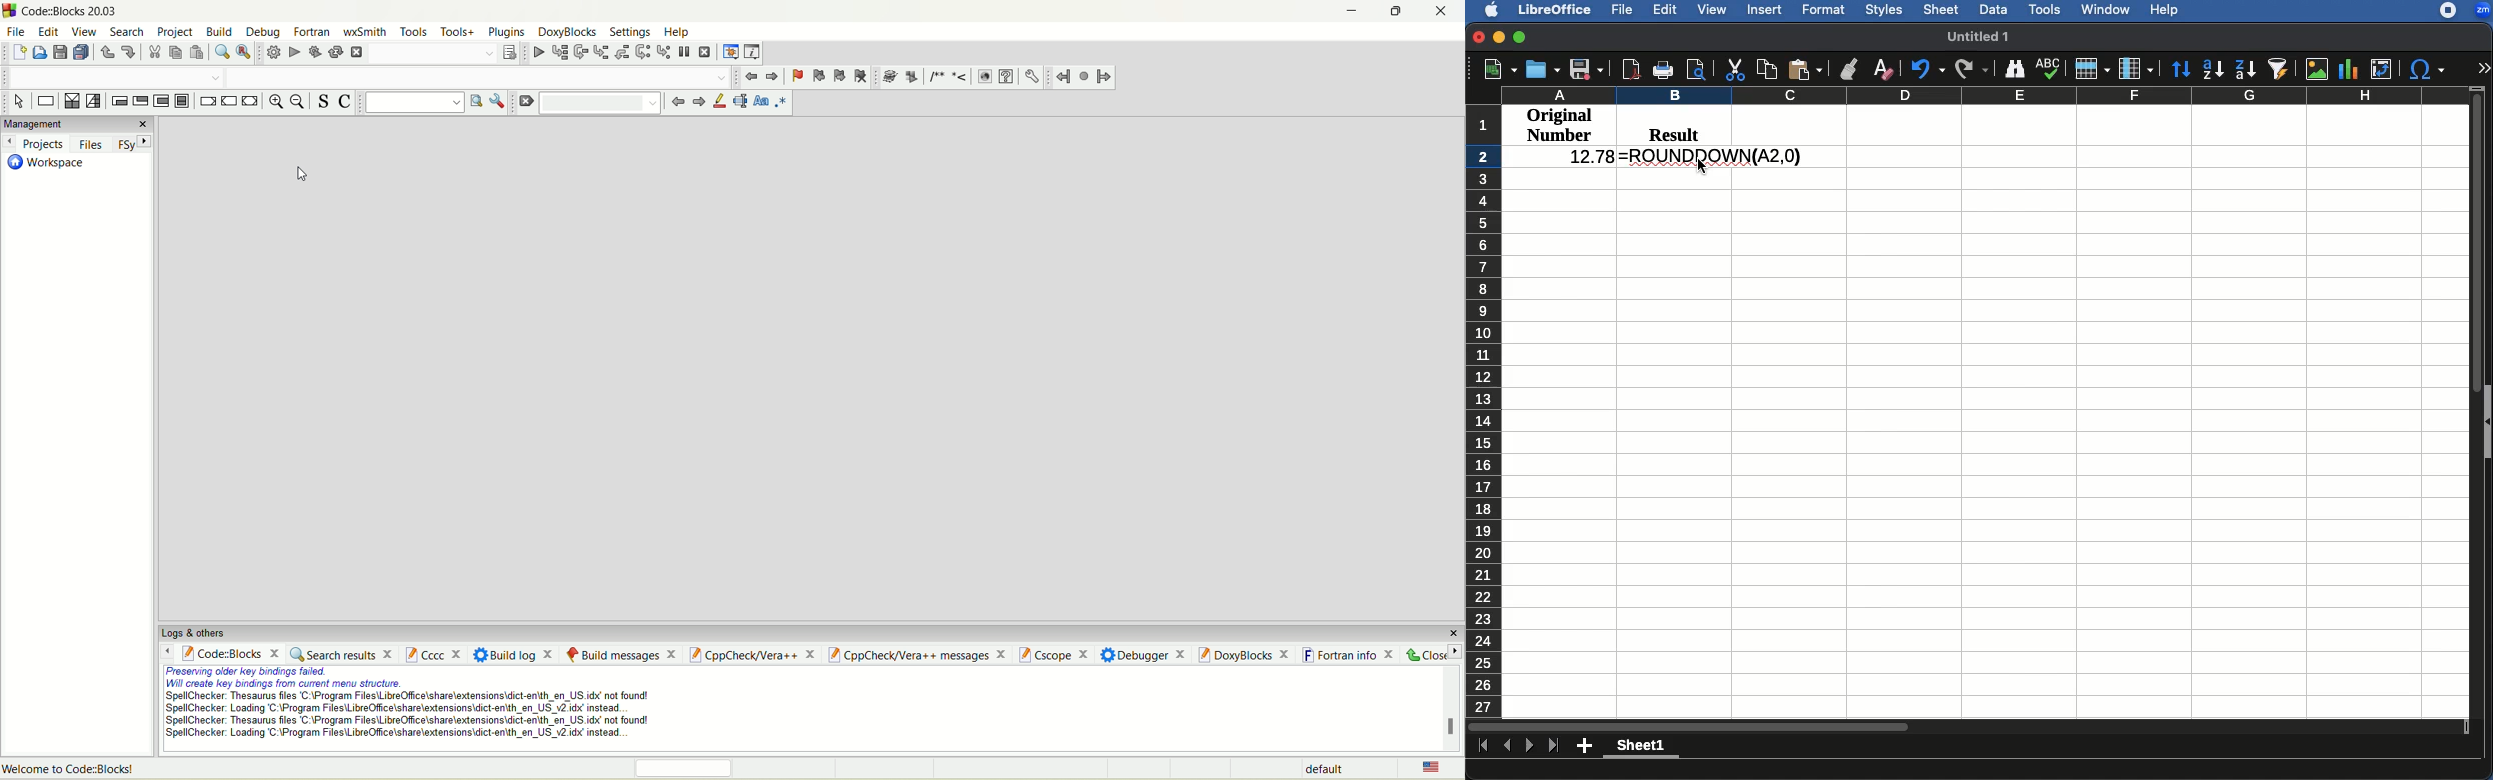  Describe the element at coordinates (243, 52) in the screenshot. I see `replace` at that location.